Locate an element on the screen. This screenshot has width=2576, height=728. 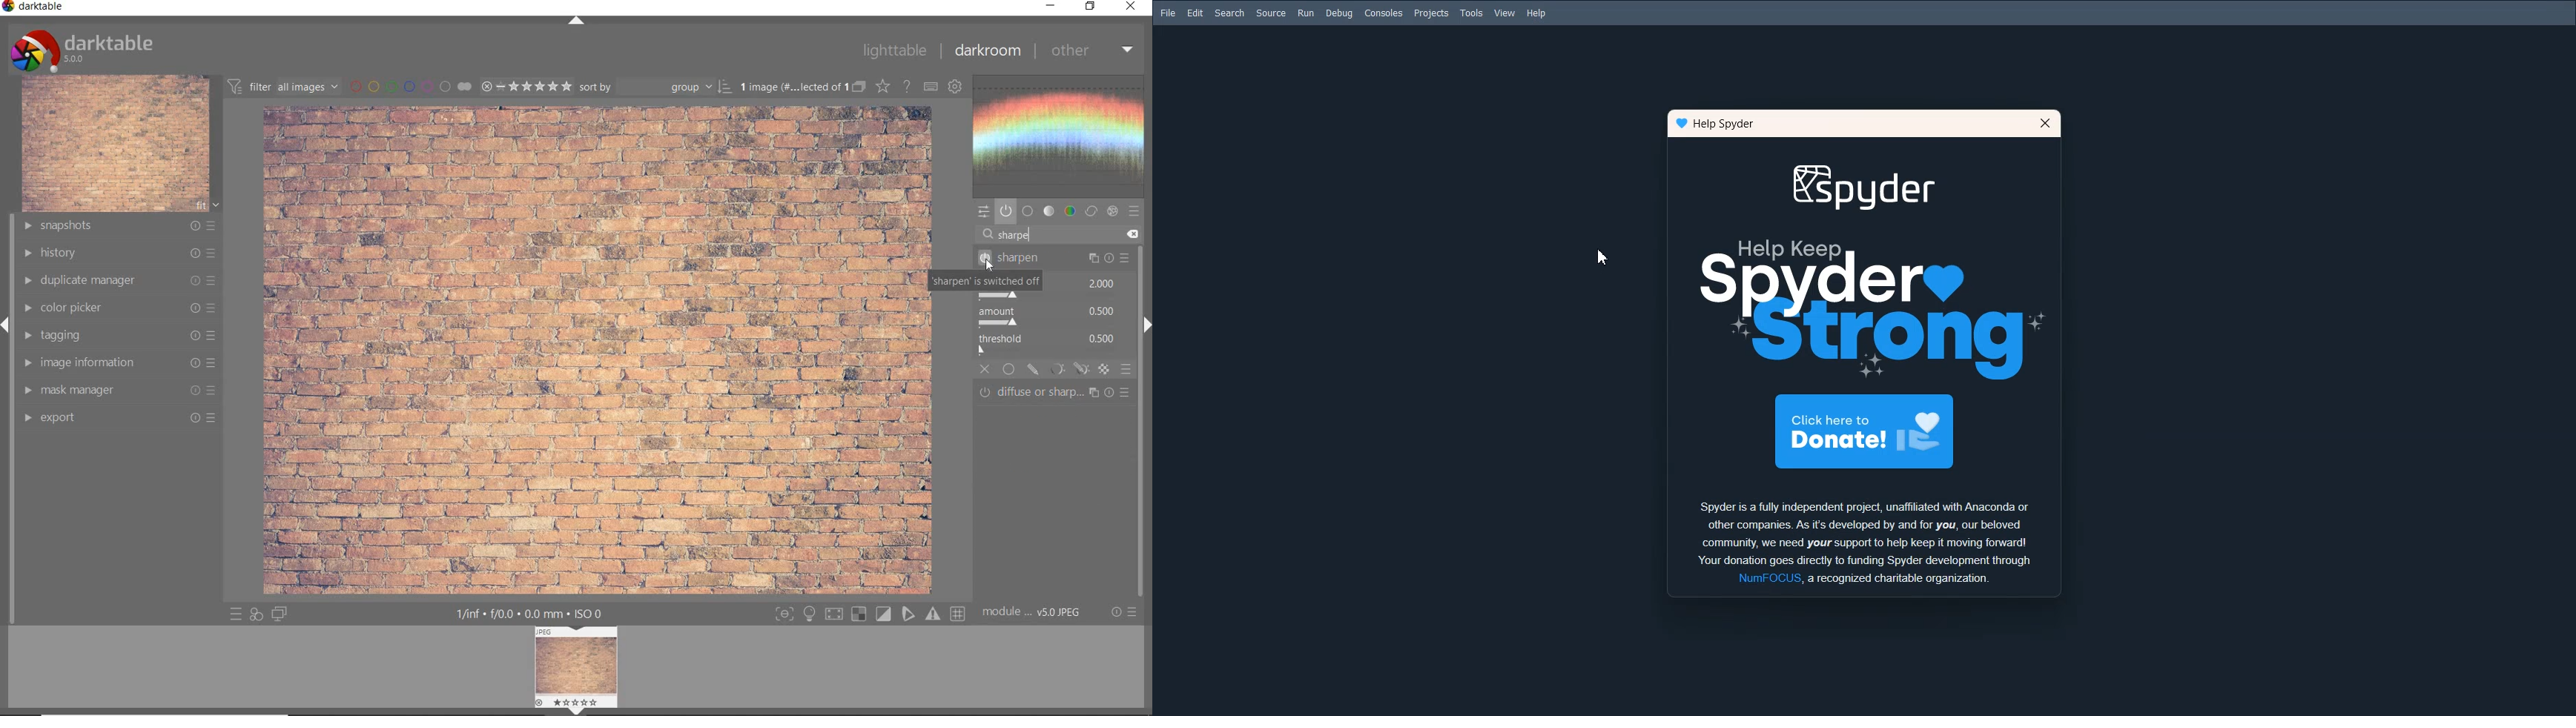
SHARPEN is located at coordinates (1033, 235).